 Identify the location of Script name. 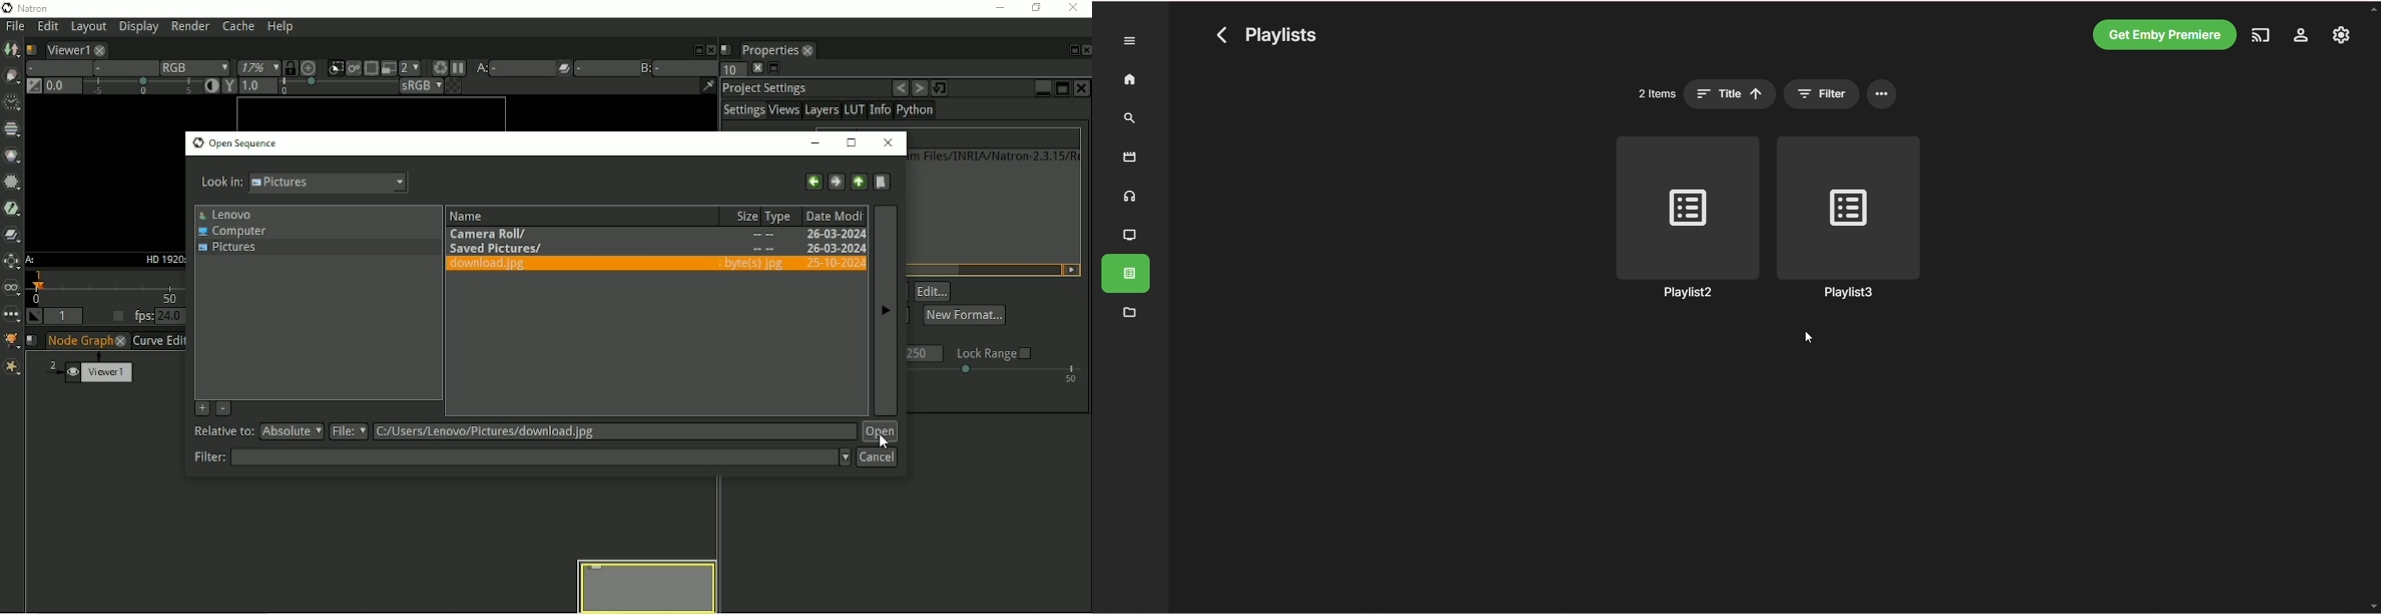
(726, 48).